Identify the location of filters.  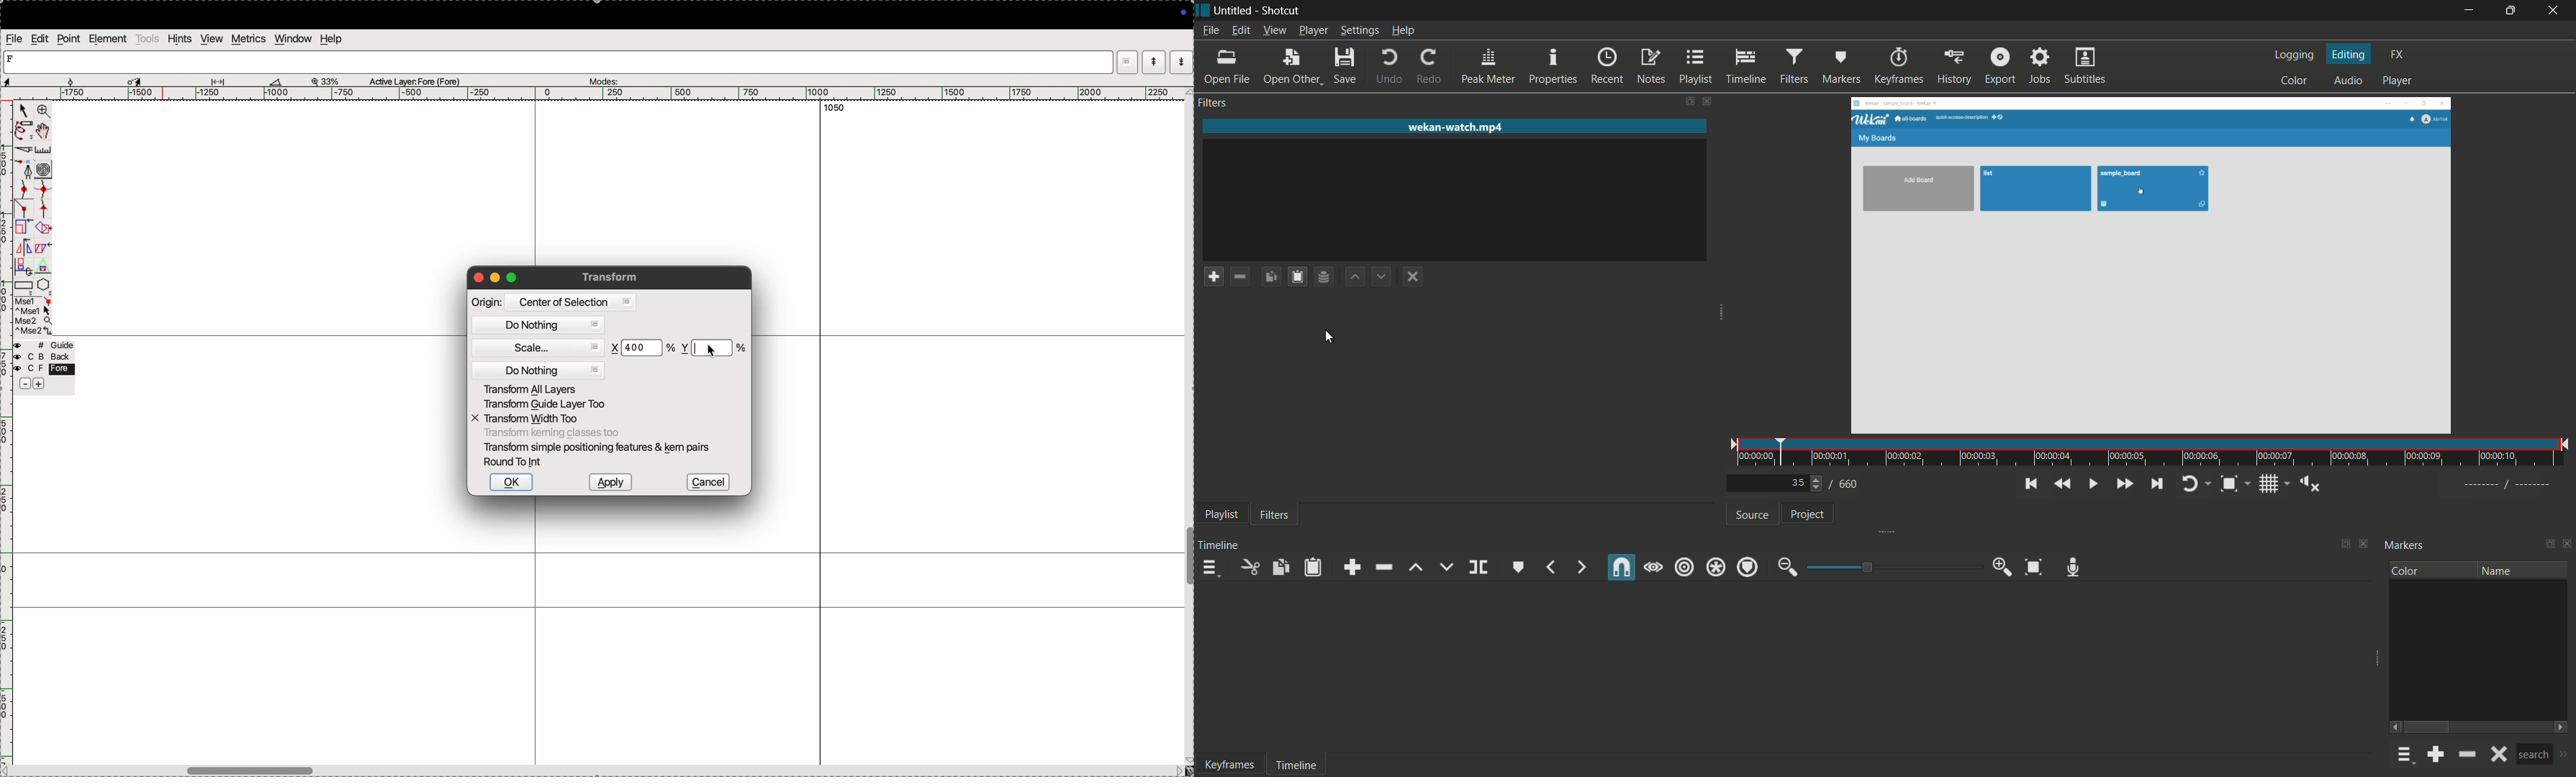
(1278, 516).